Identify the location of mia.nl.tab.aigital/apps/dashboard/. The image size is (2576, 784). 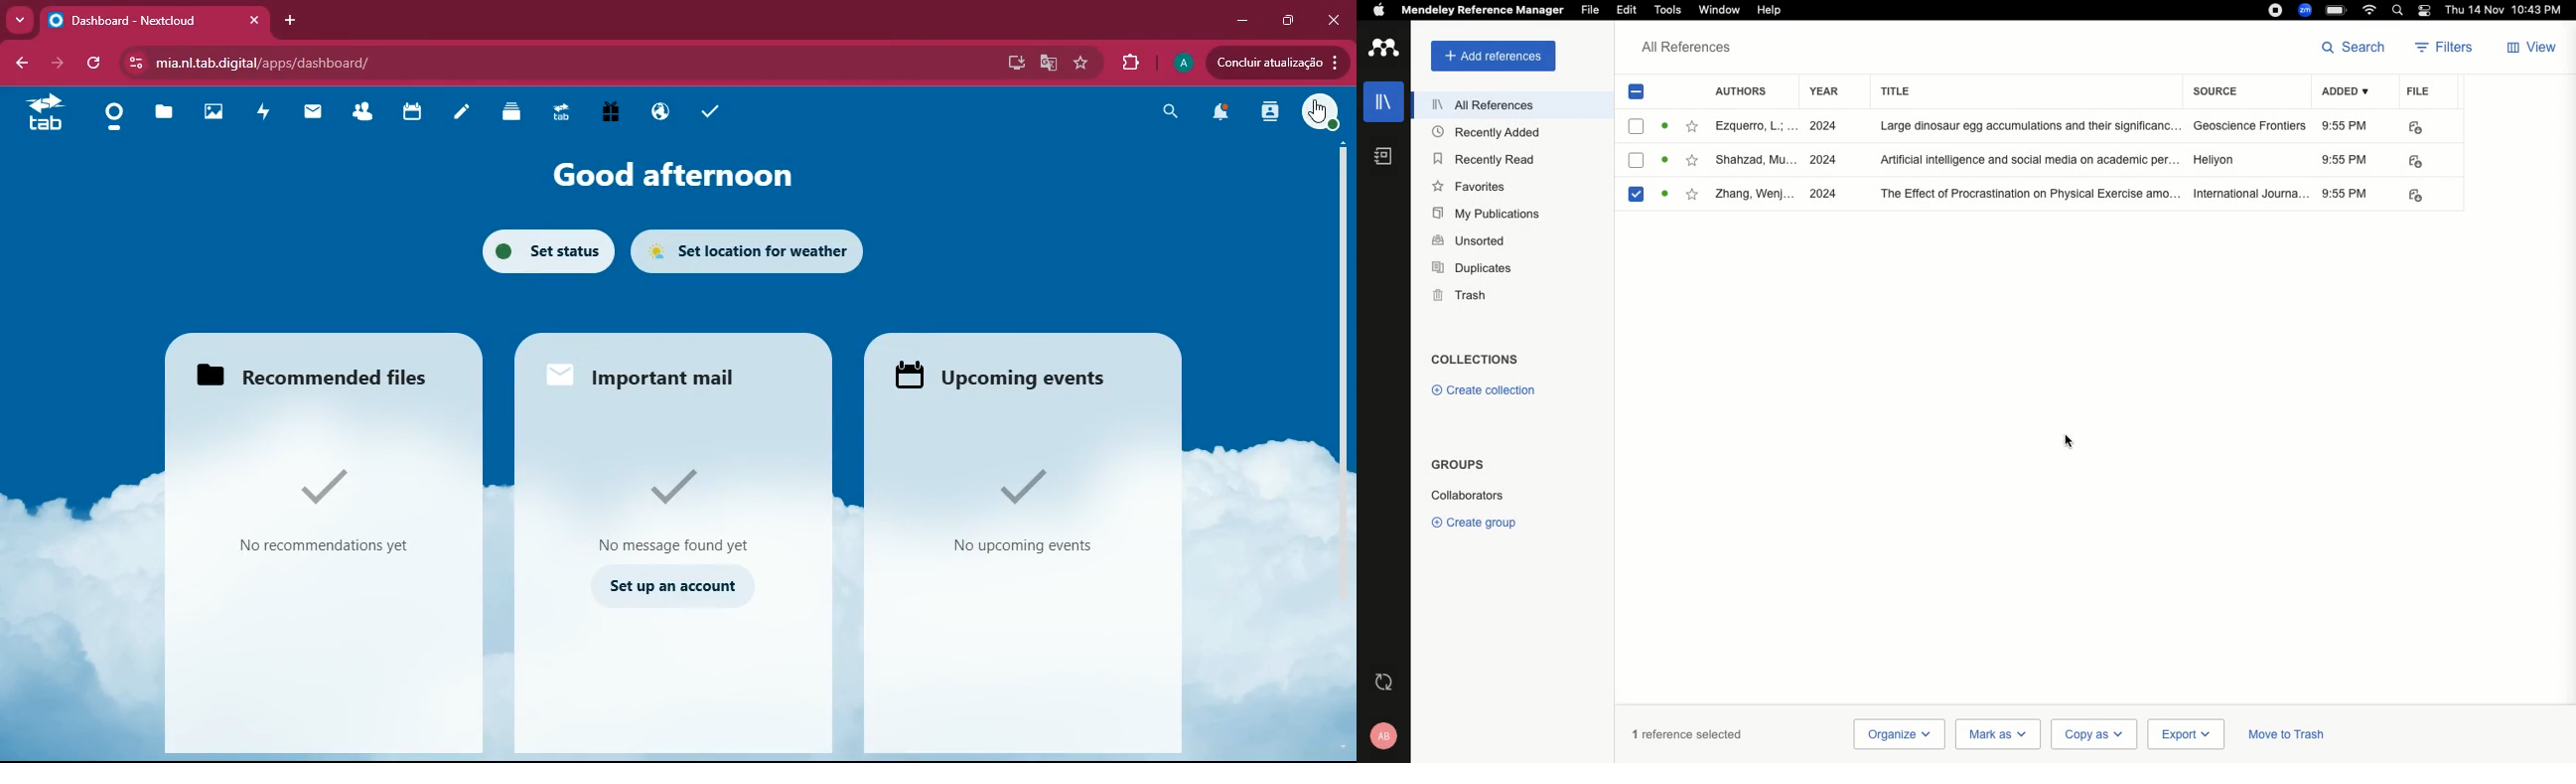
(270, 65).